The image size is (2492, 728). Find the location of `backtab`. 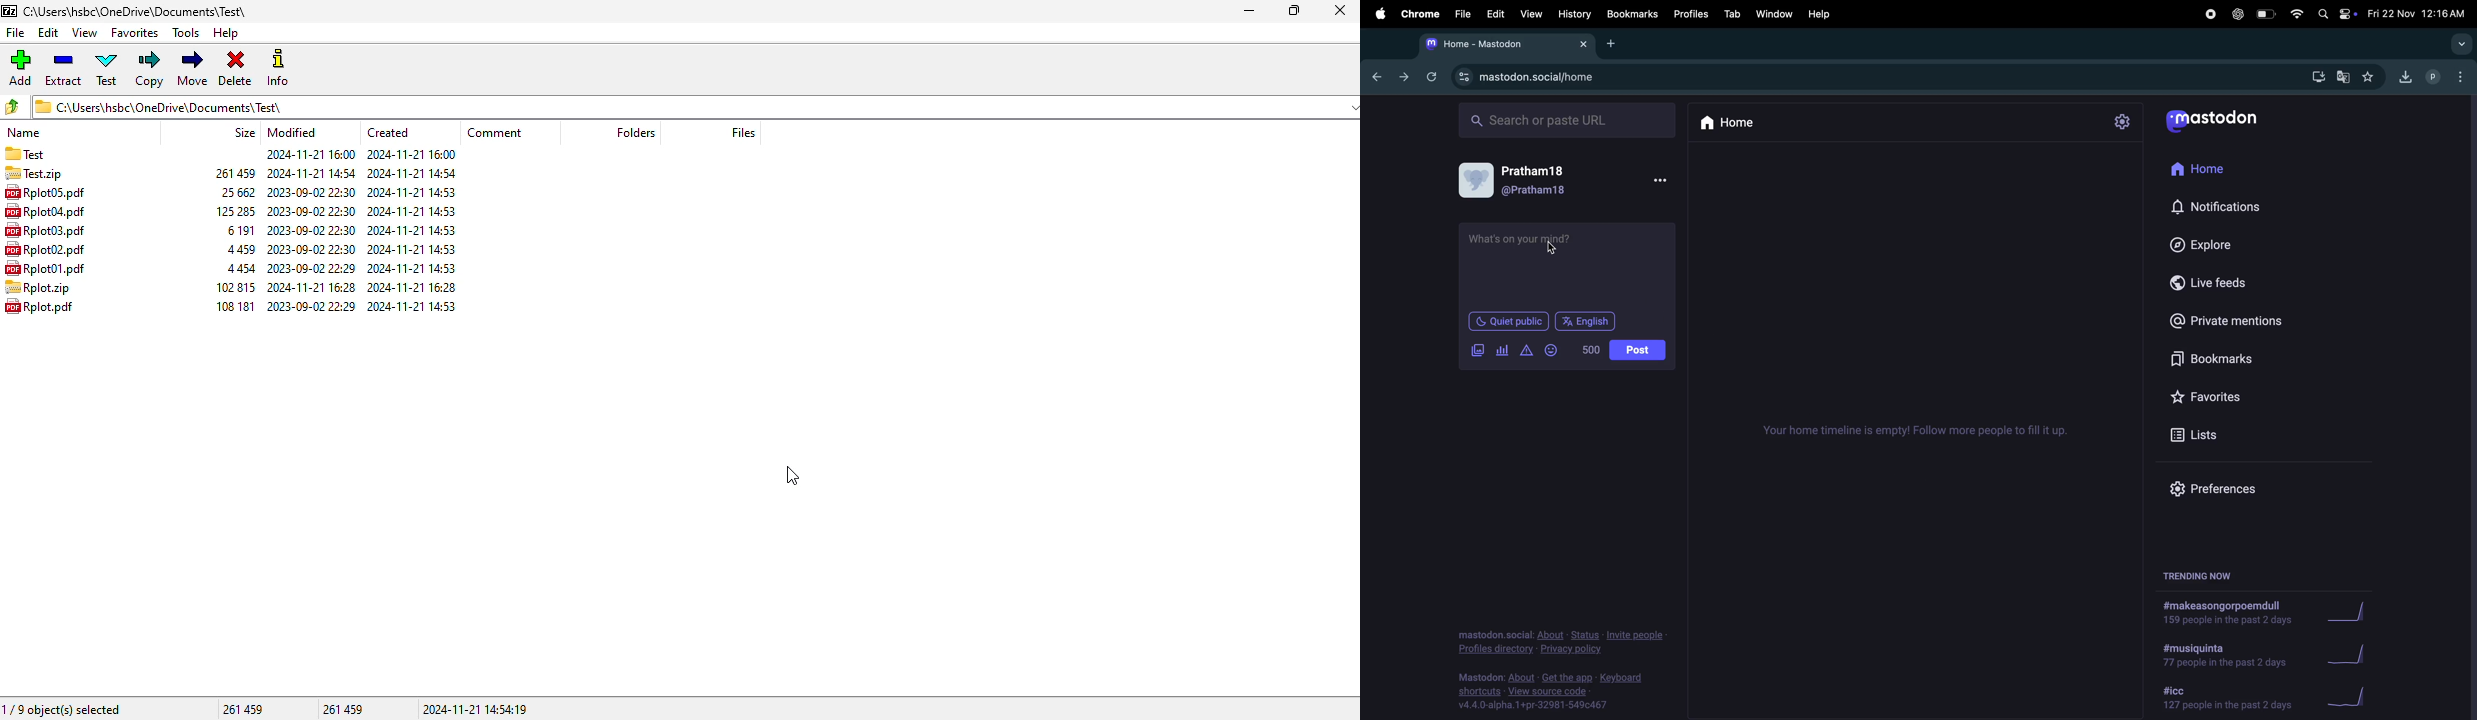

backtab is located at coordinates (1374, 76).